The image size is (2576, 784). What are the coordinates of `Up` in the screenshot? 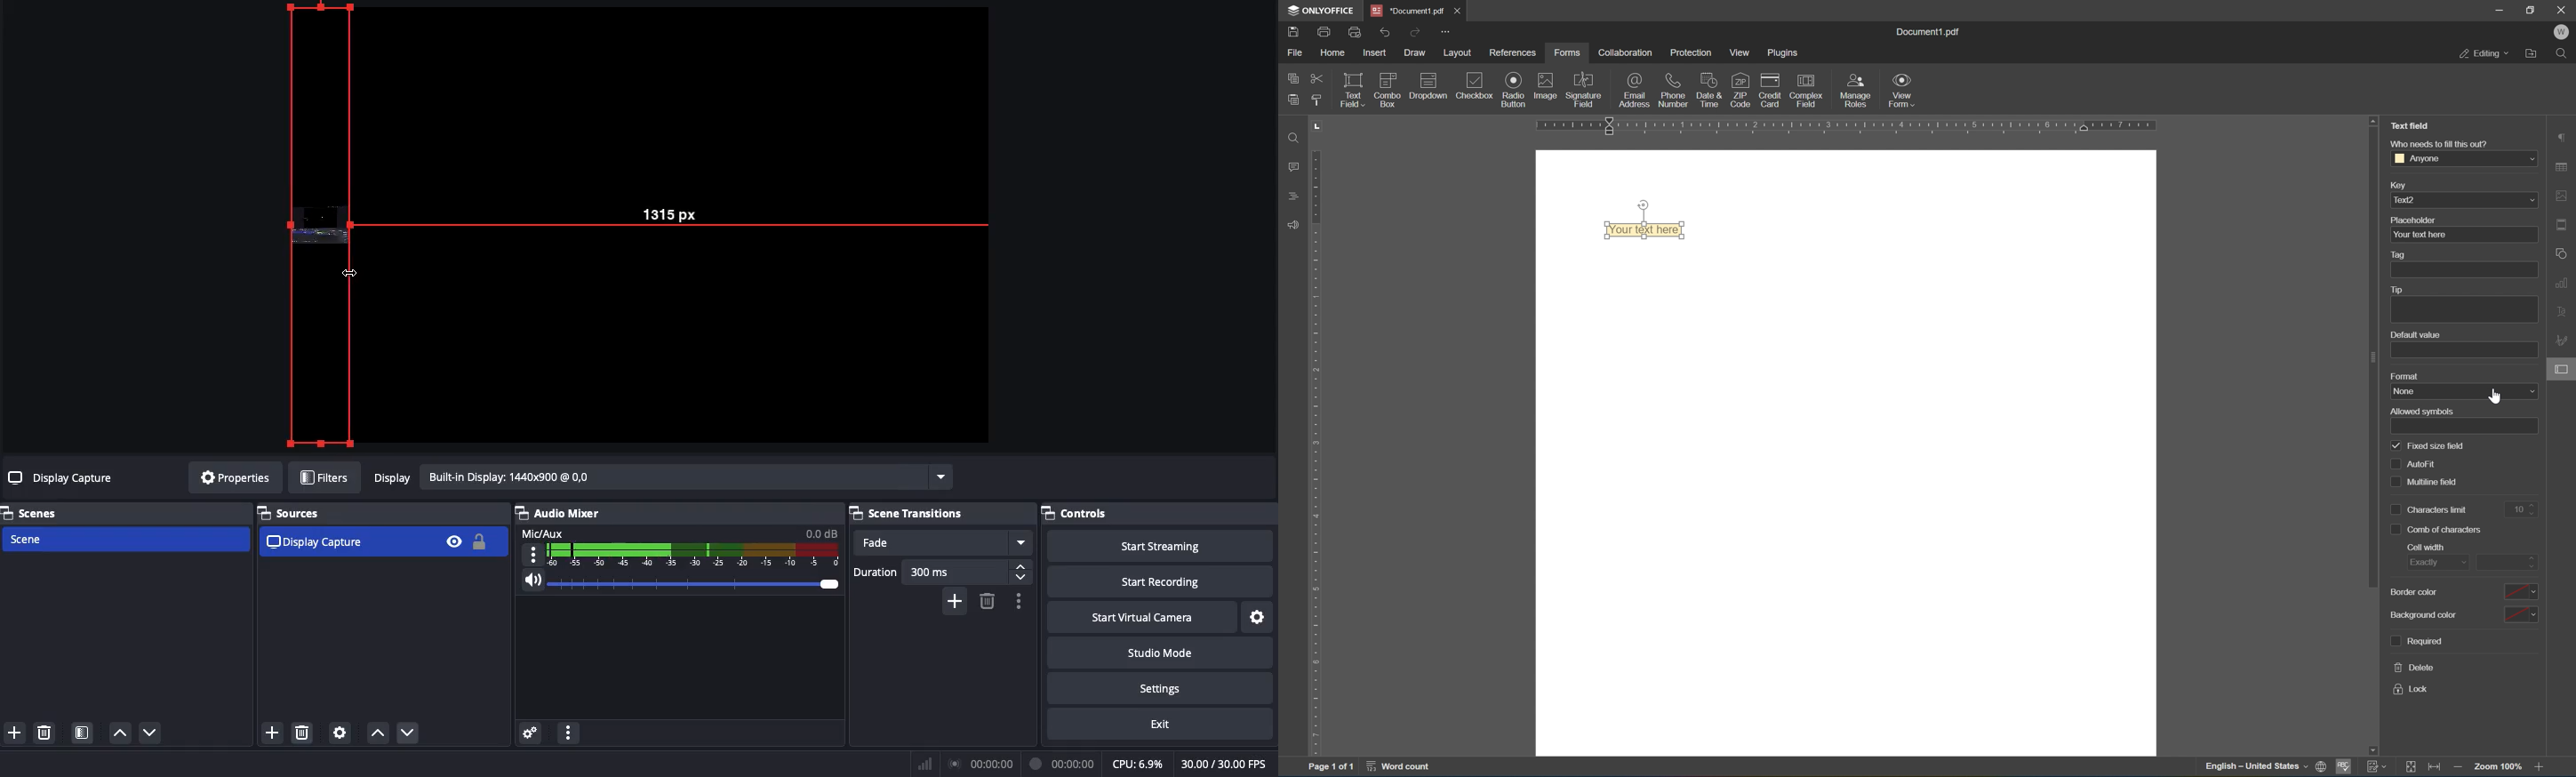 It's located at (377, 734).